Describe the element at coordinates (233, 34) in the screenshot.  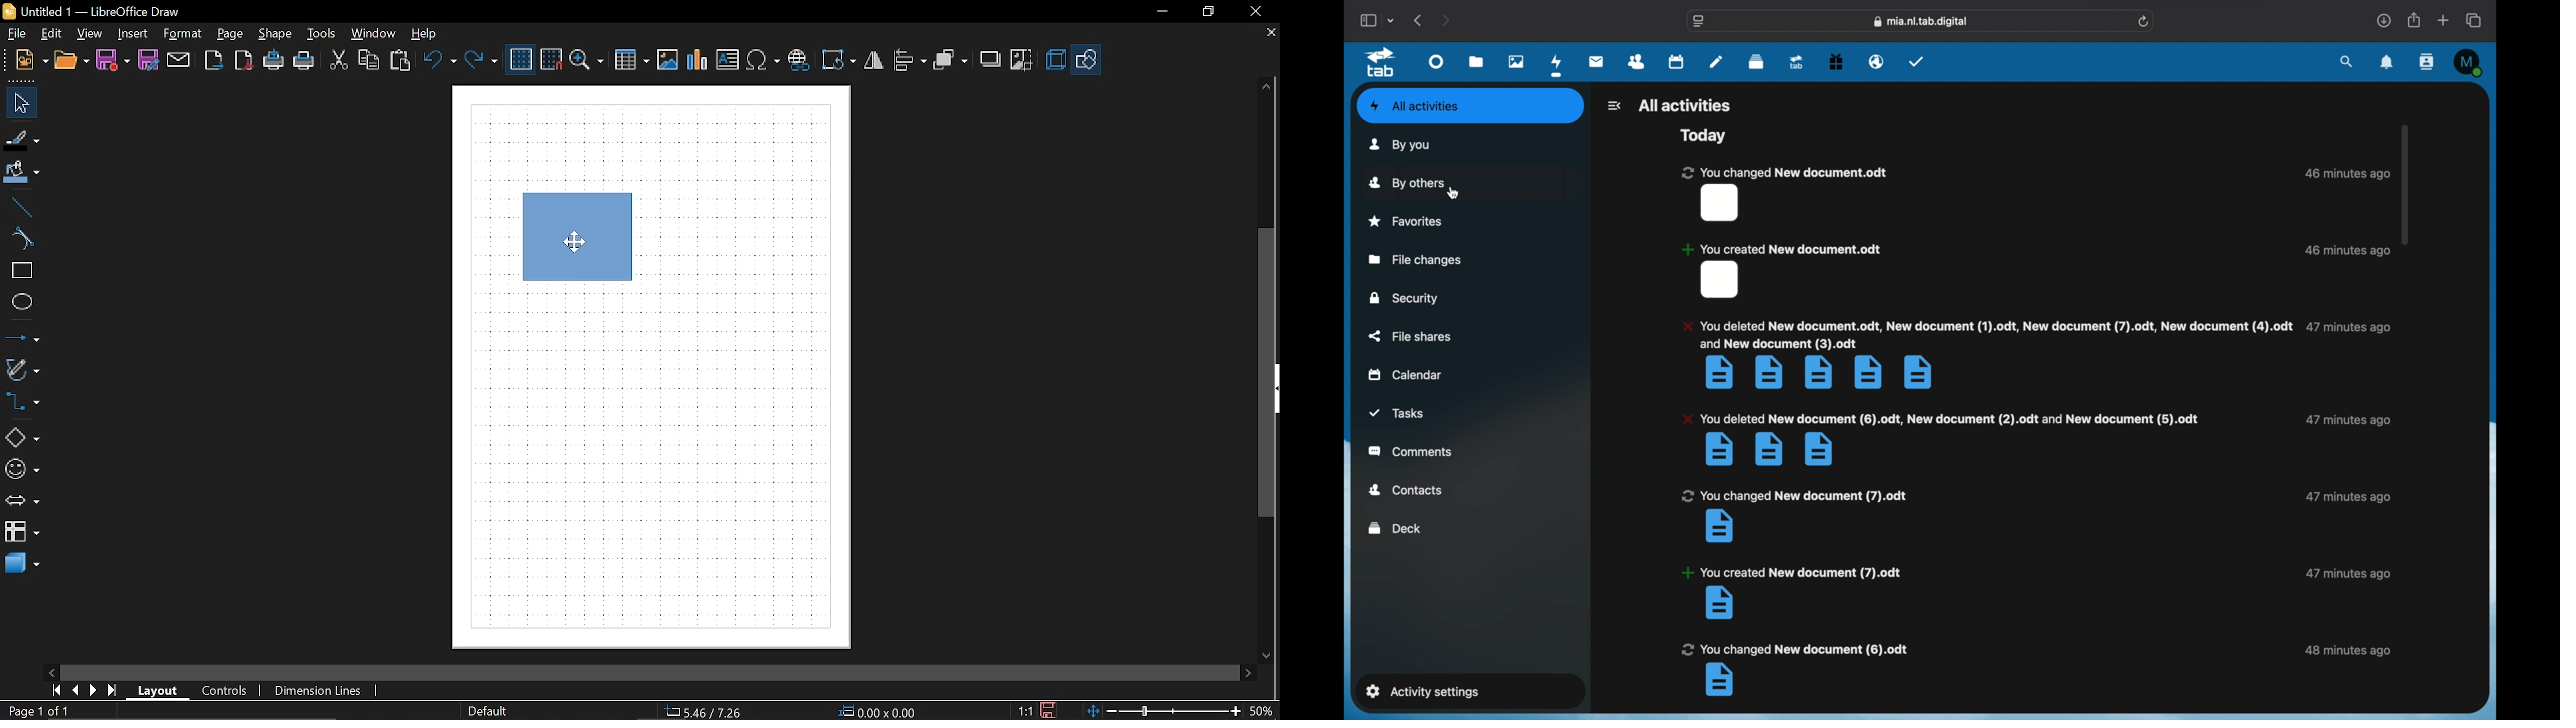
I see `Page` at that location.